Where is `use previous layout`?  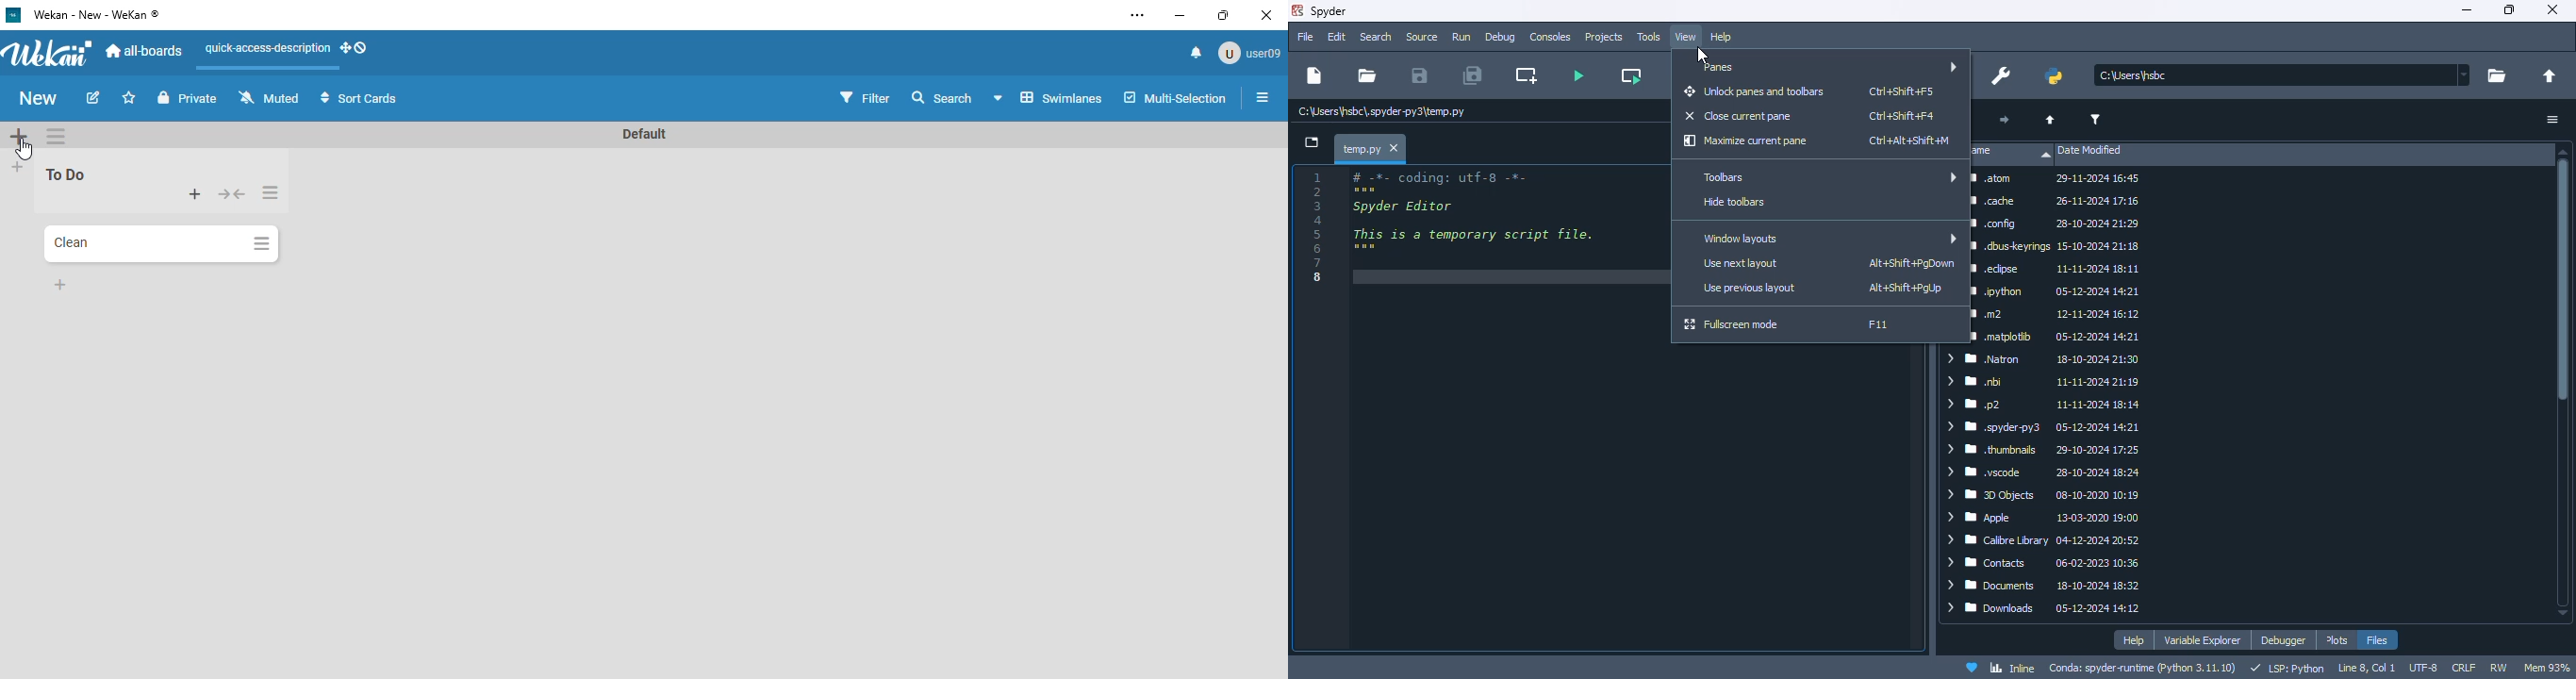 use previous layout is located at coordinates (1750, 288).